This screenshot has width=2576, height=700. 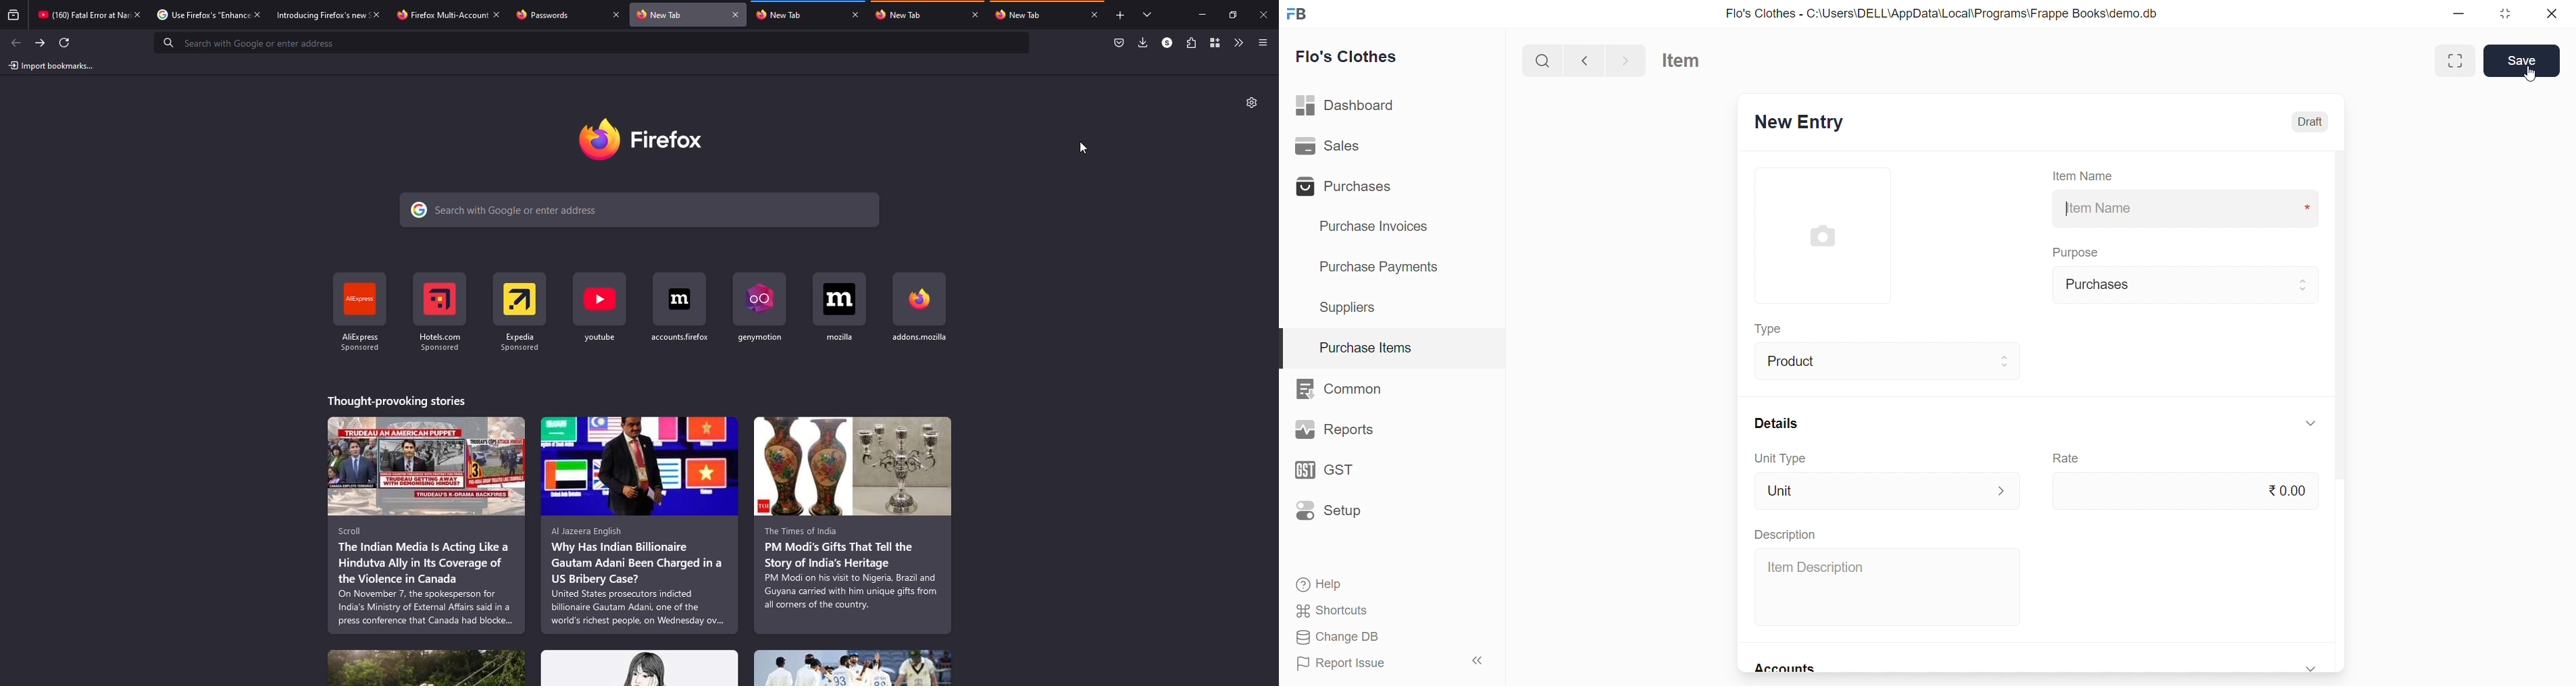 I want to click on stories, so click(x=396, y=399).